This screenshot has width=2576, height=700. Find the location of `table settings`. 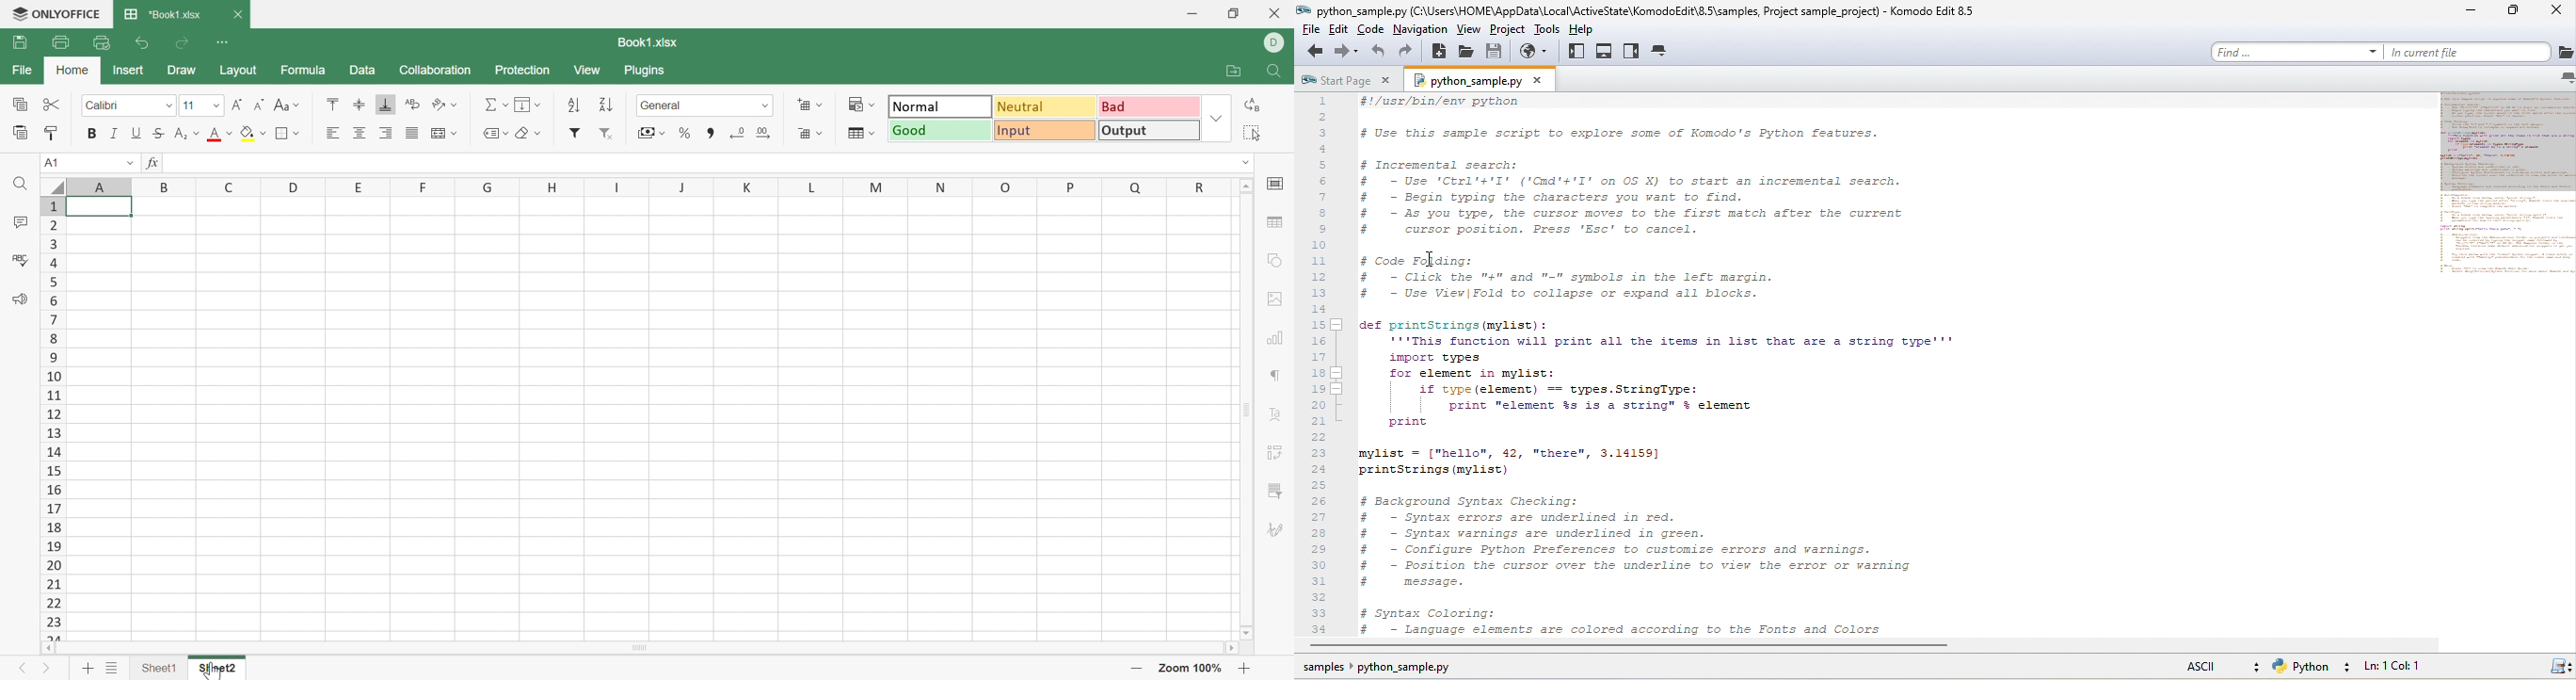

table settings is located at coordinates (1278, 225).